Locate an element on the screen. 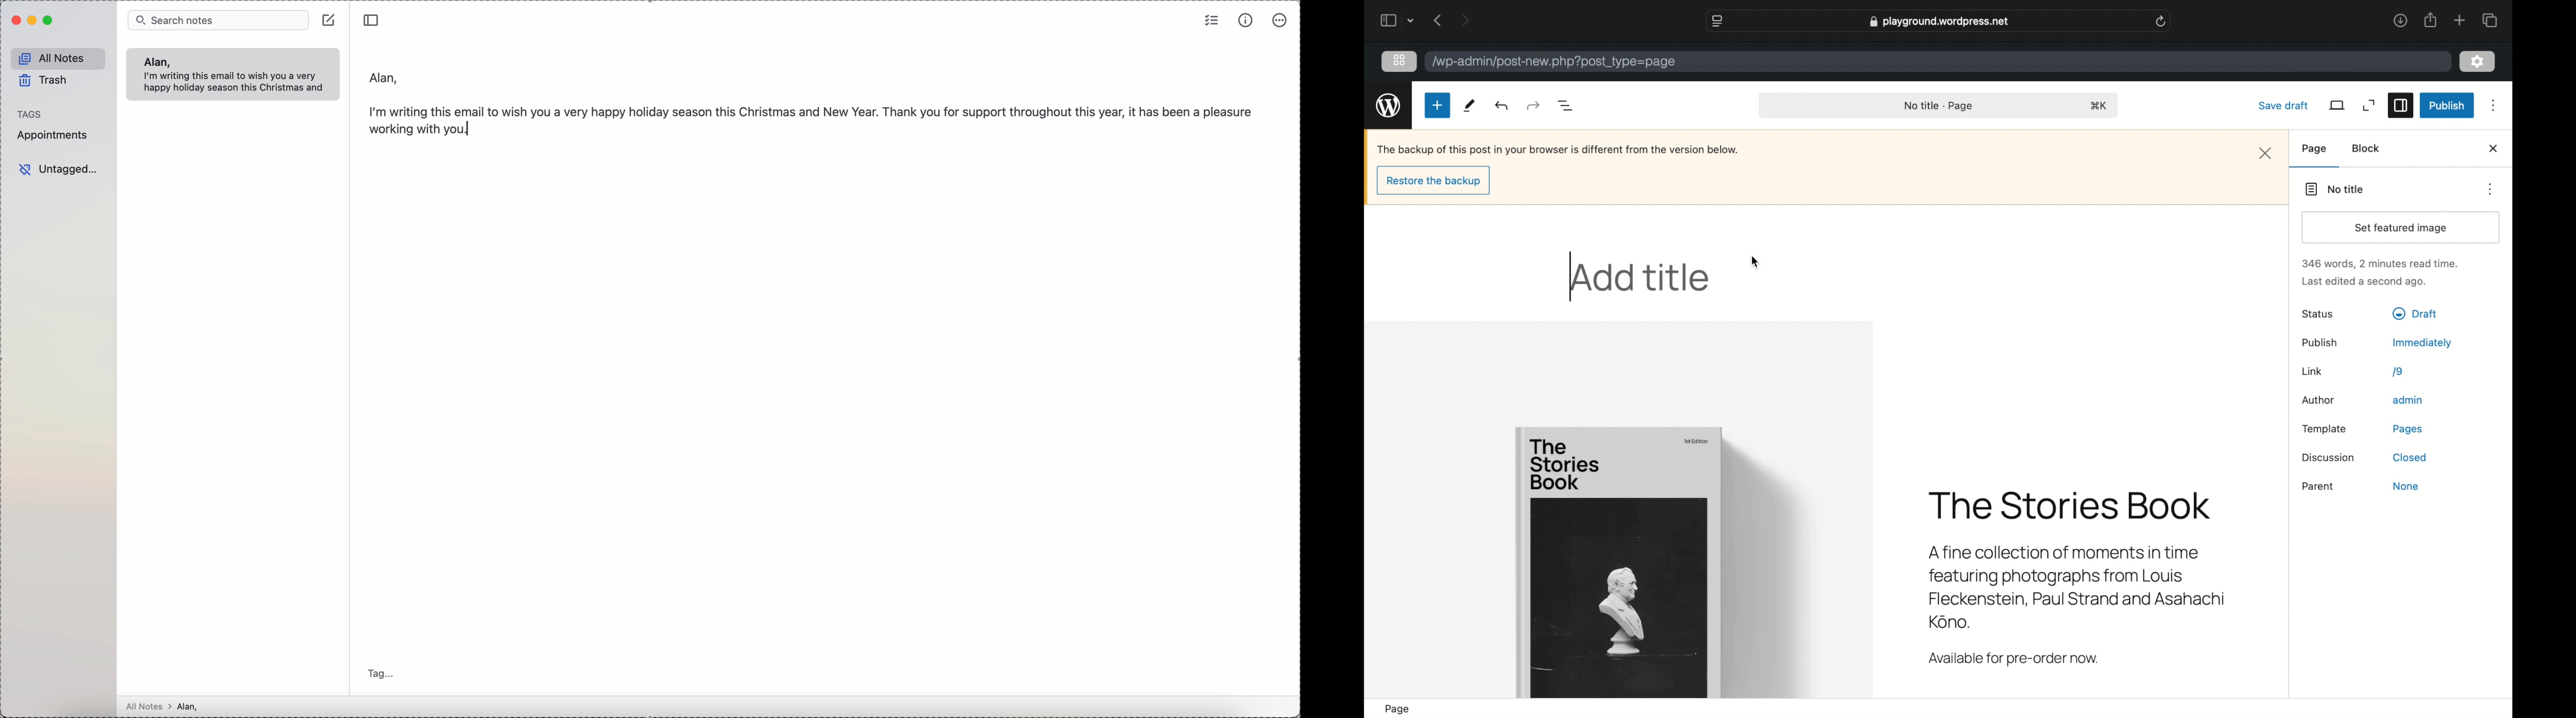  page is located at coordinates (1399, 709).